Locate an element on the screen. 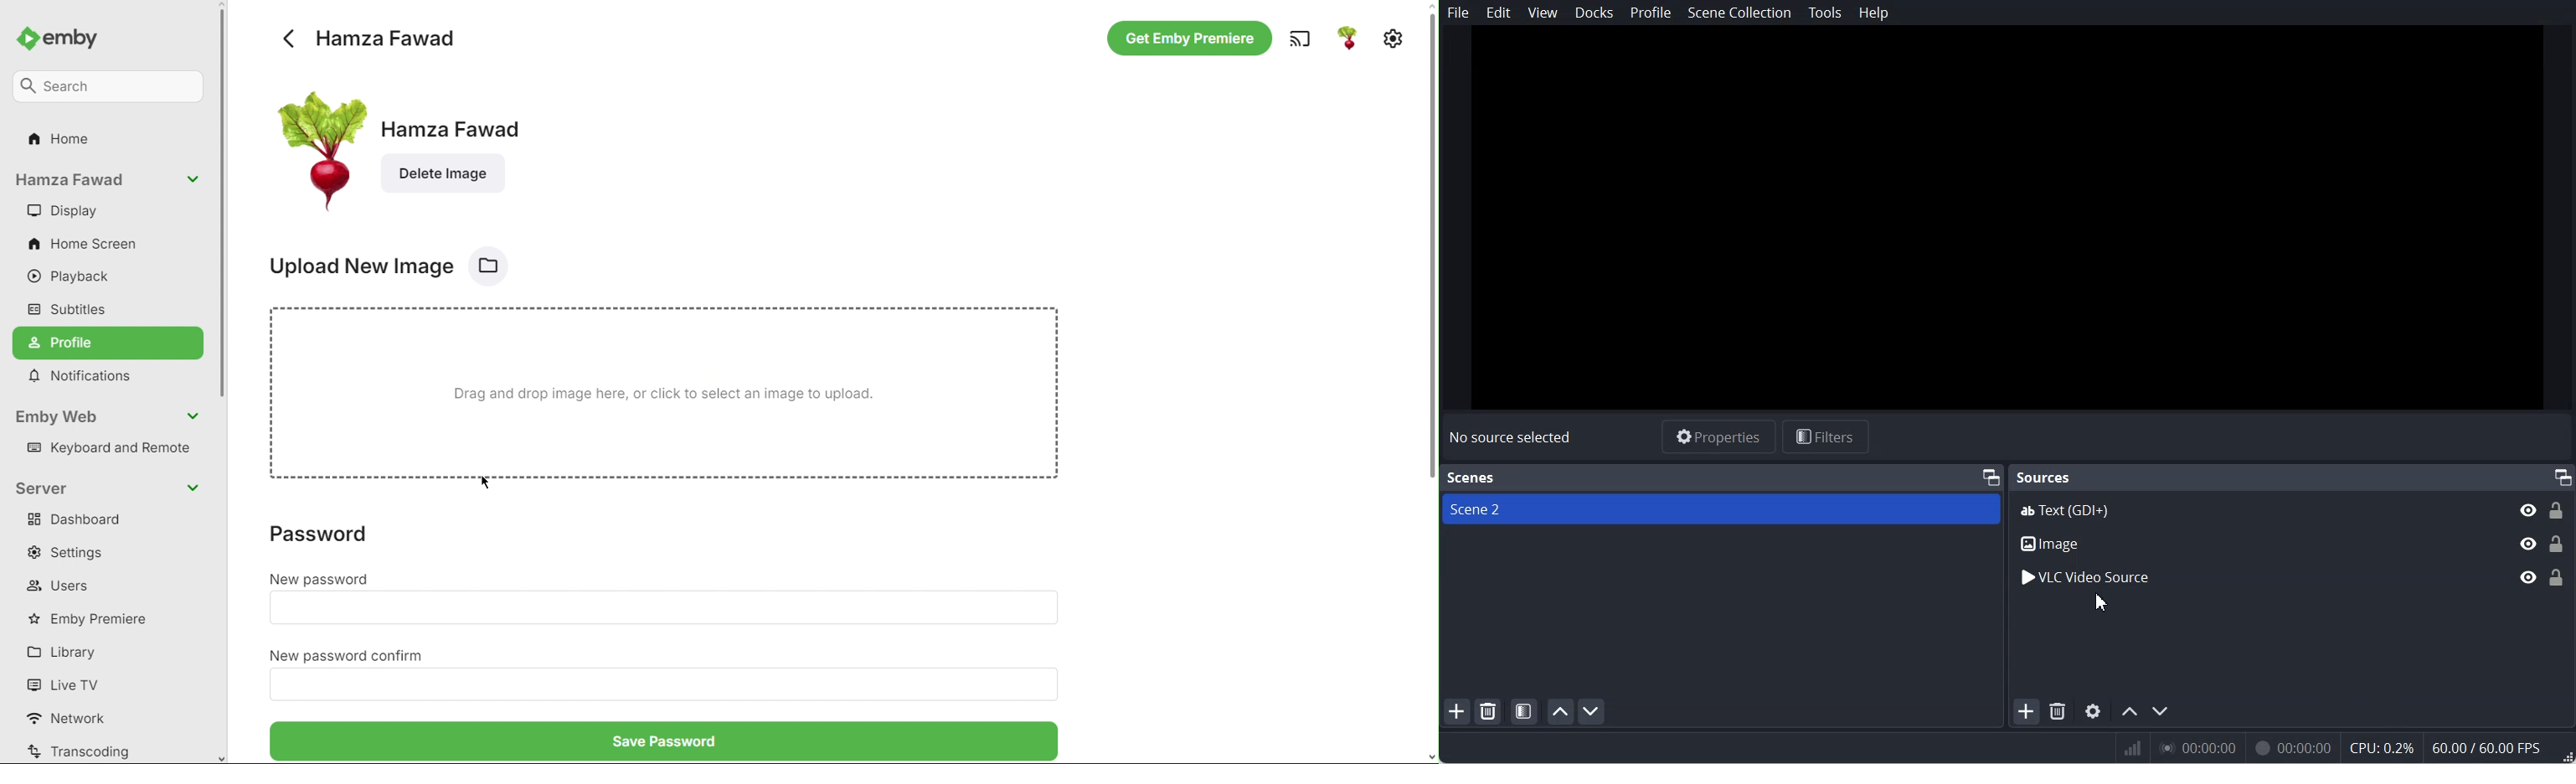  Numeric Result is located at coordinates (2346, 746).